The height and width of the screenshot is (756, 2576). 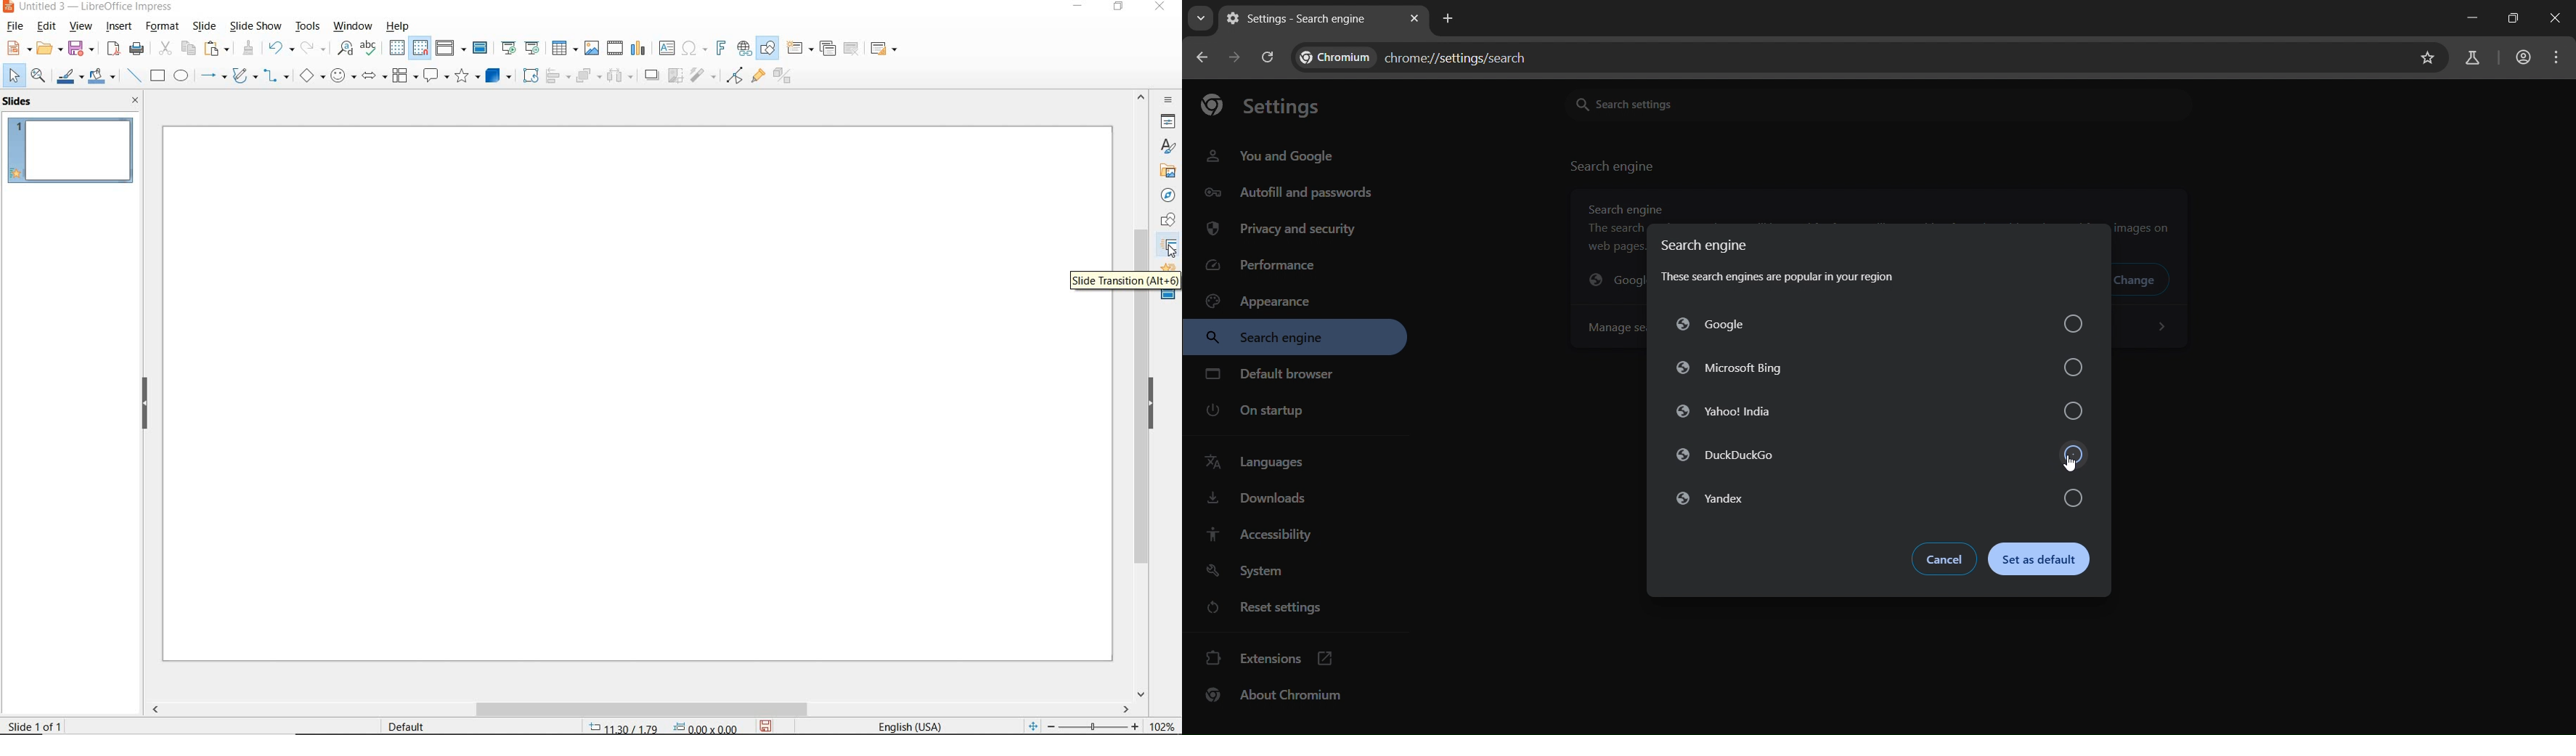 I want to click on SIDEBAR SETTINGS, so click(x=1168, y=101).